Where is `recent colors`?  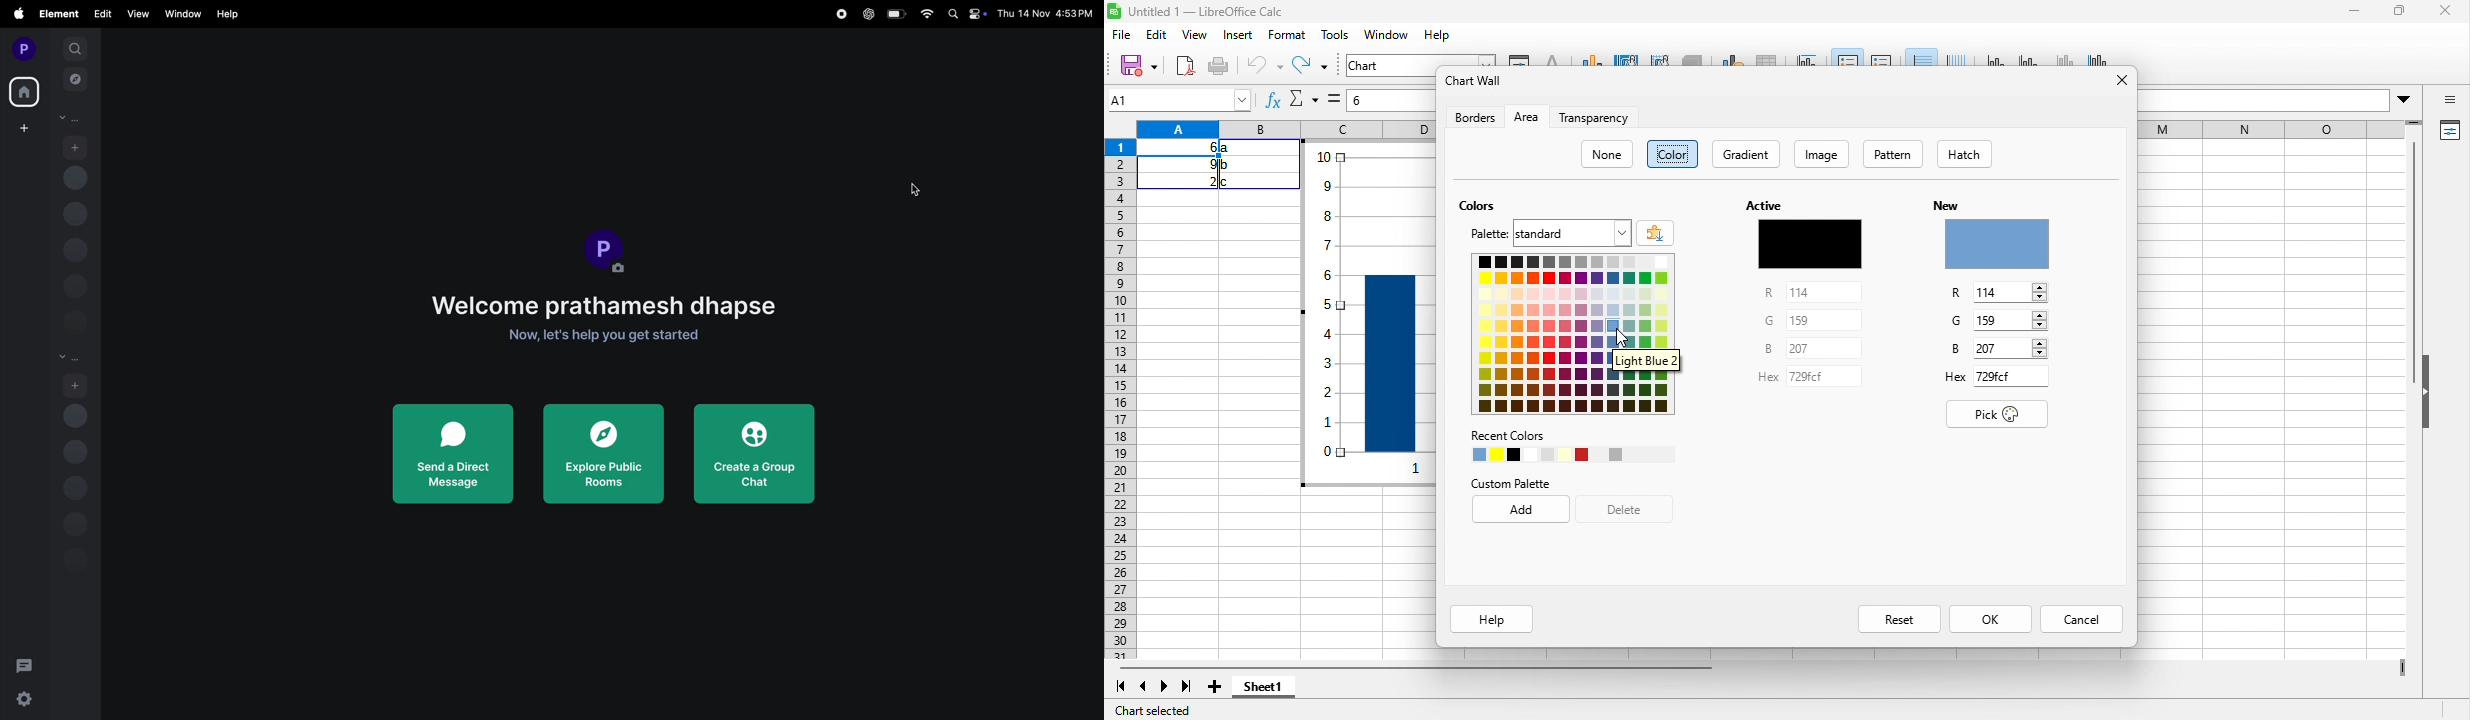 recent colors is located at coordinates (1573, 458).